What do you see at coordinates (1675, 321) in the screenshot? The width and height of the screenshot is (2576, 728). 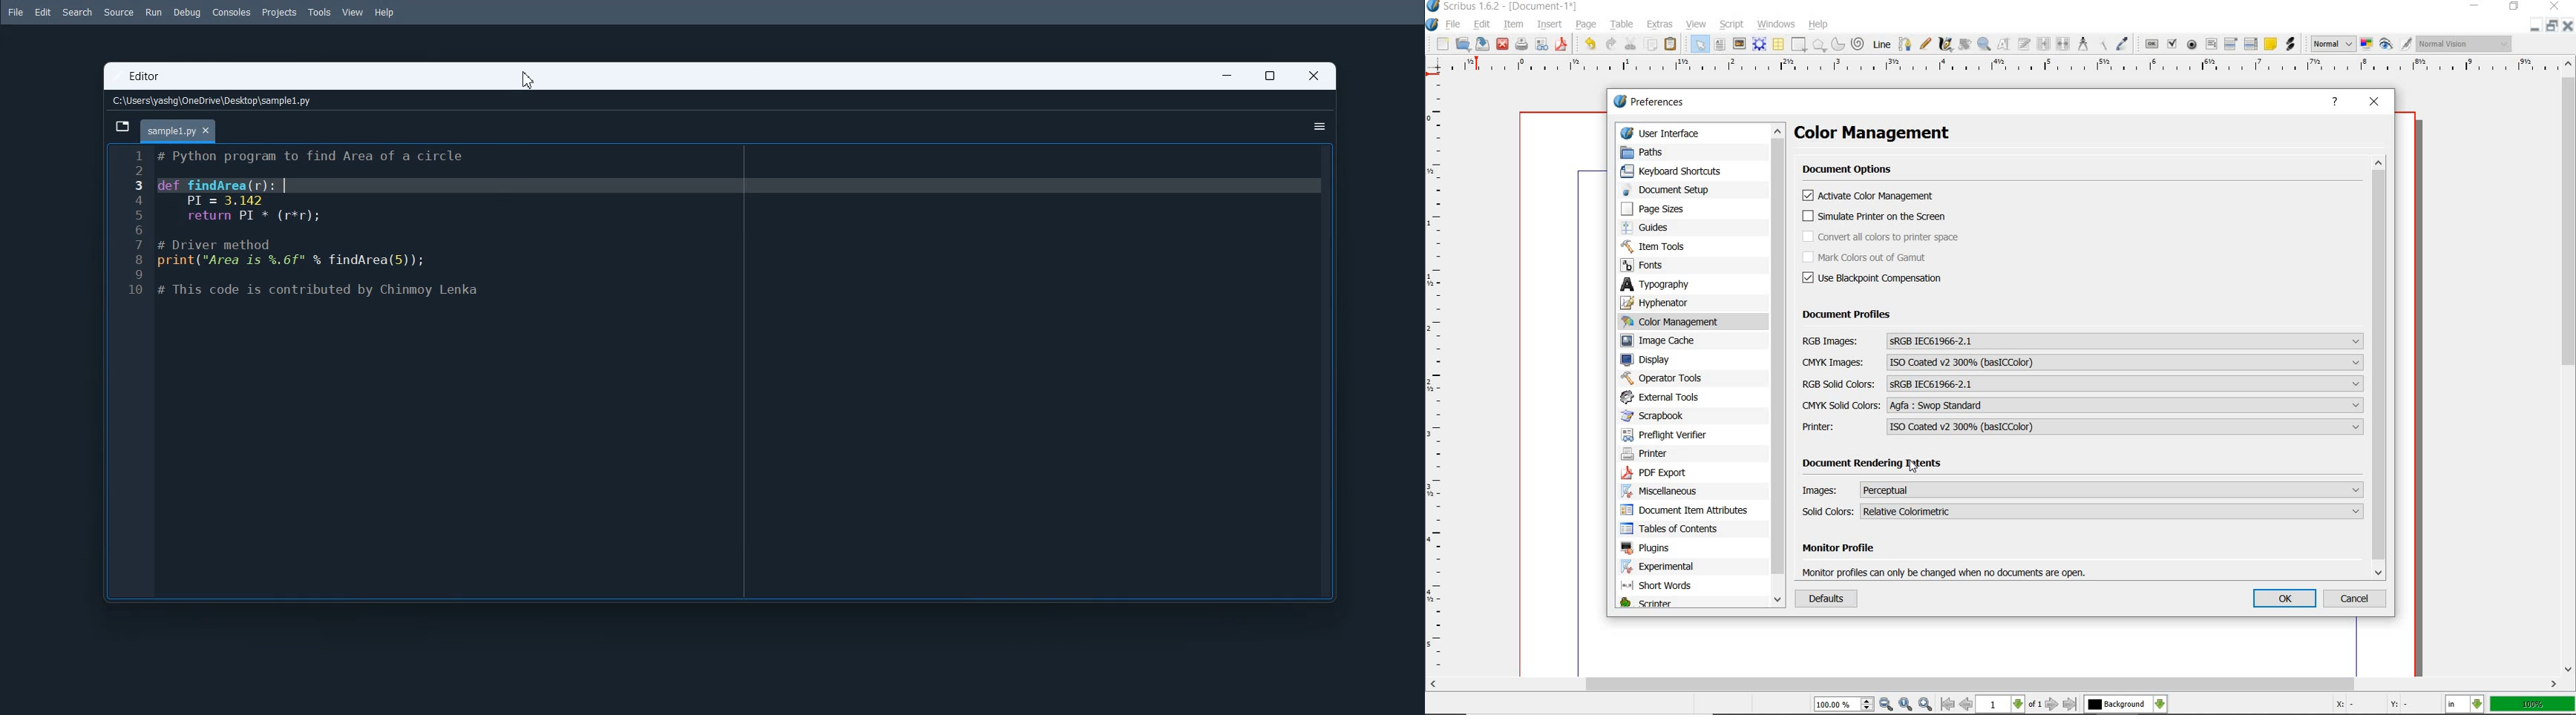 I see `color management` at bounding box center [1675, 321].